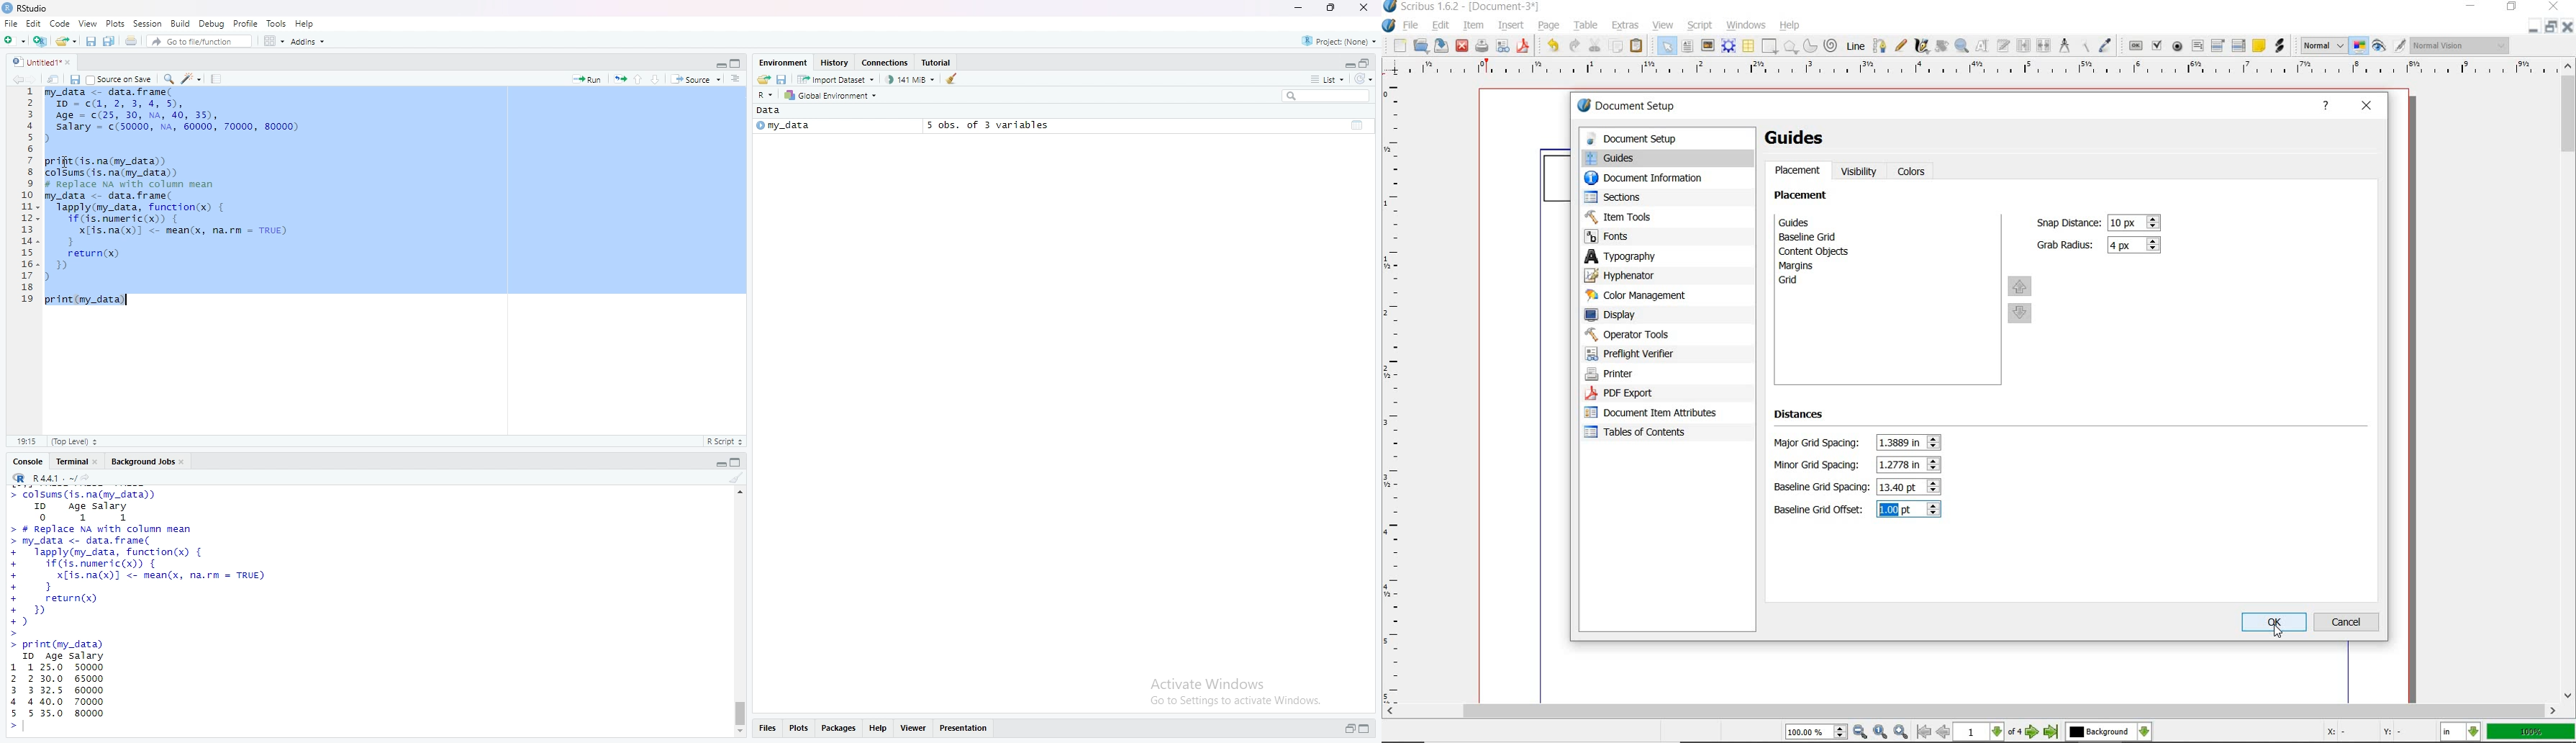 The width and height of the screenshot is (2576, 756). I want to click on tutorial, so click(938, 62).